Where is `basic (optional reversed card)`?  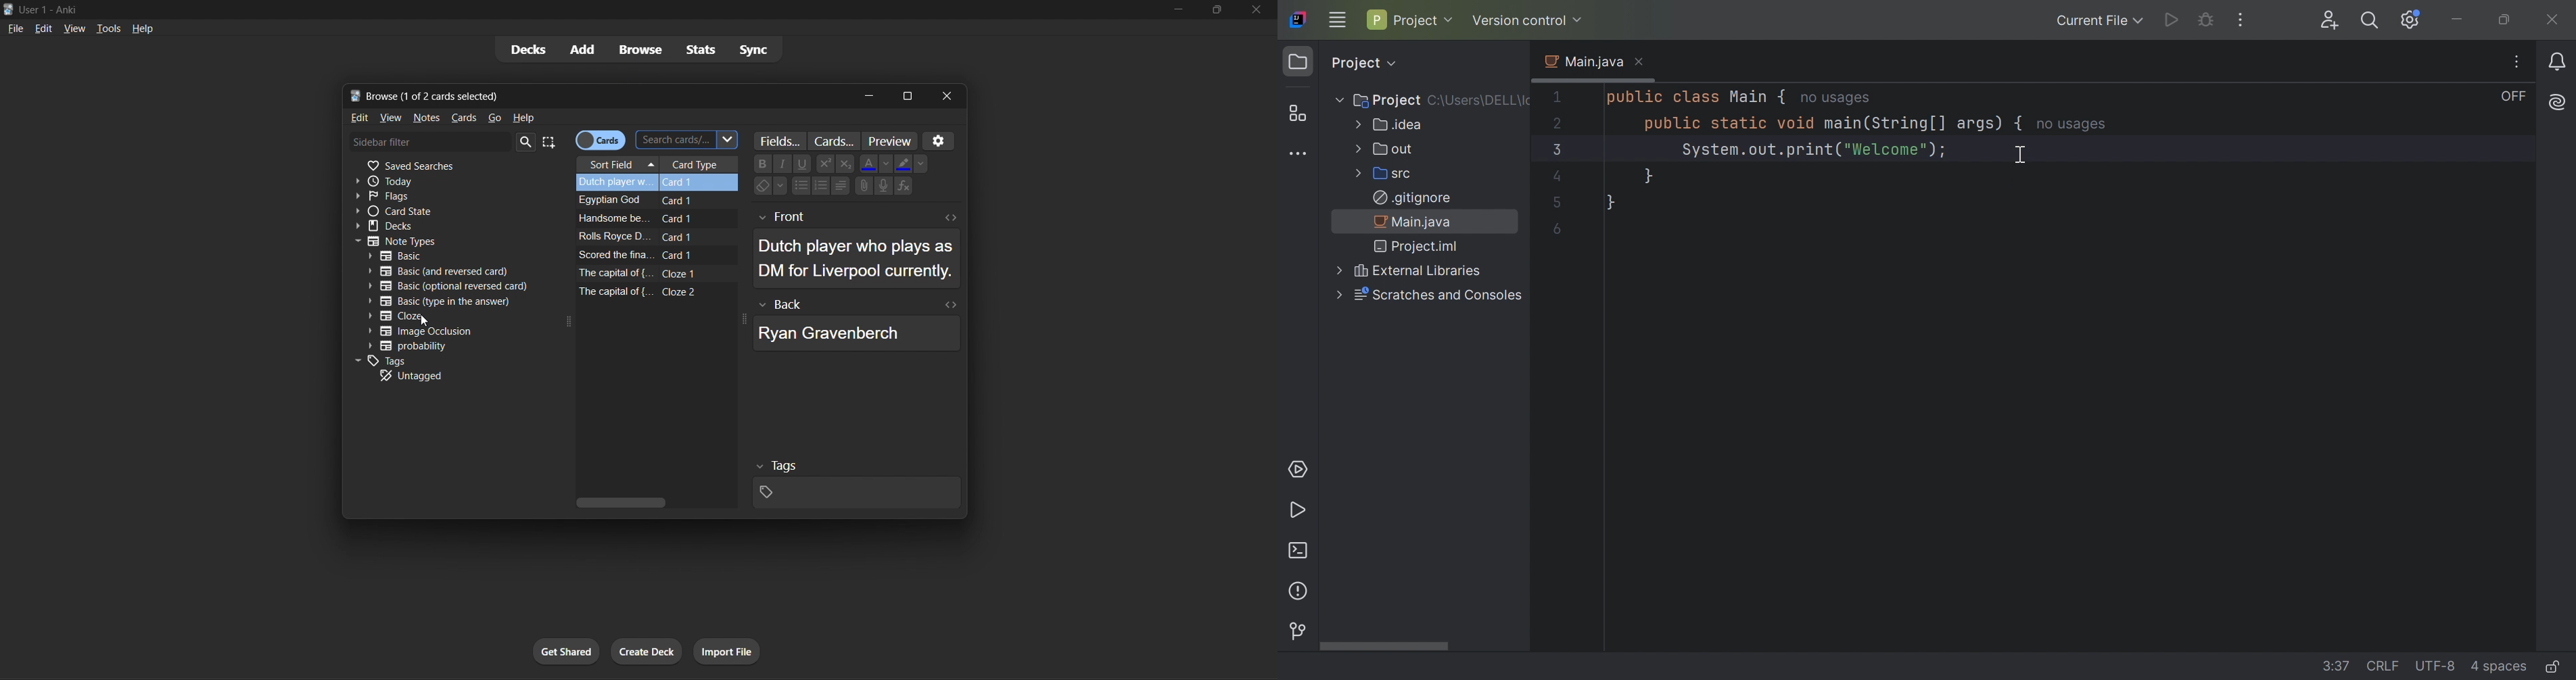
basic (optional reversed card) is located at coordinates (448, 287).